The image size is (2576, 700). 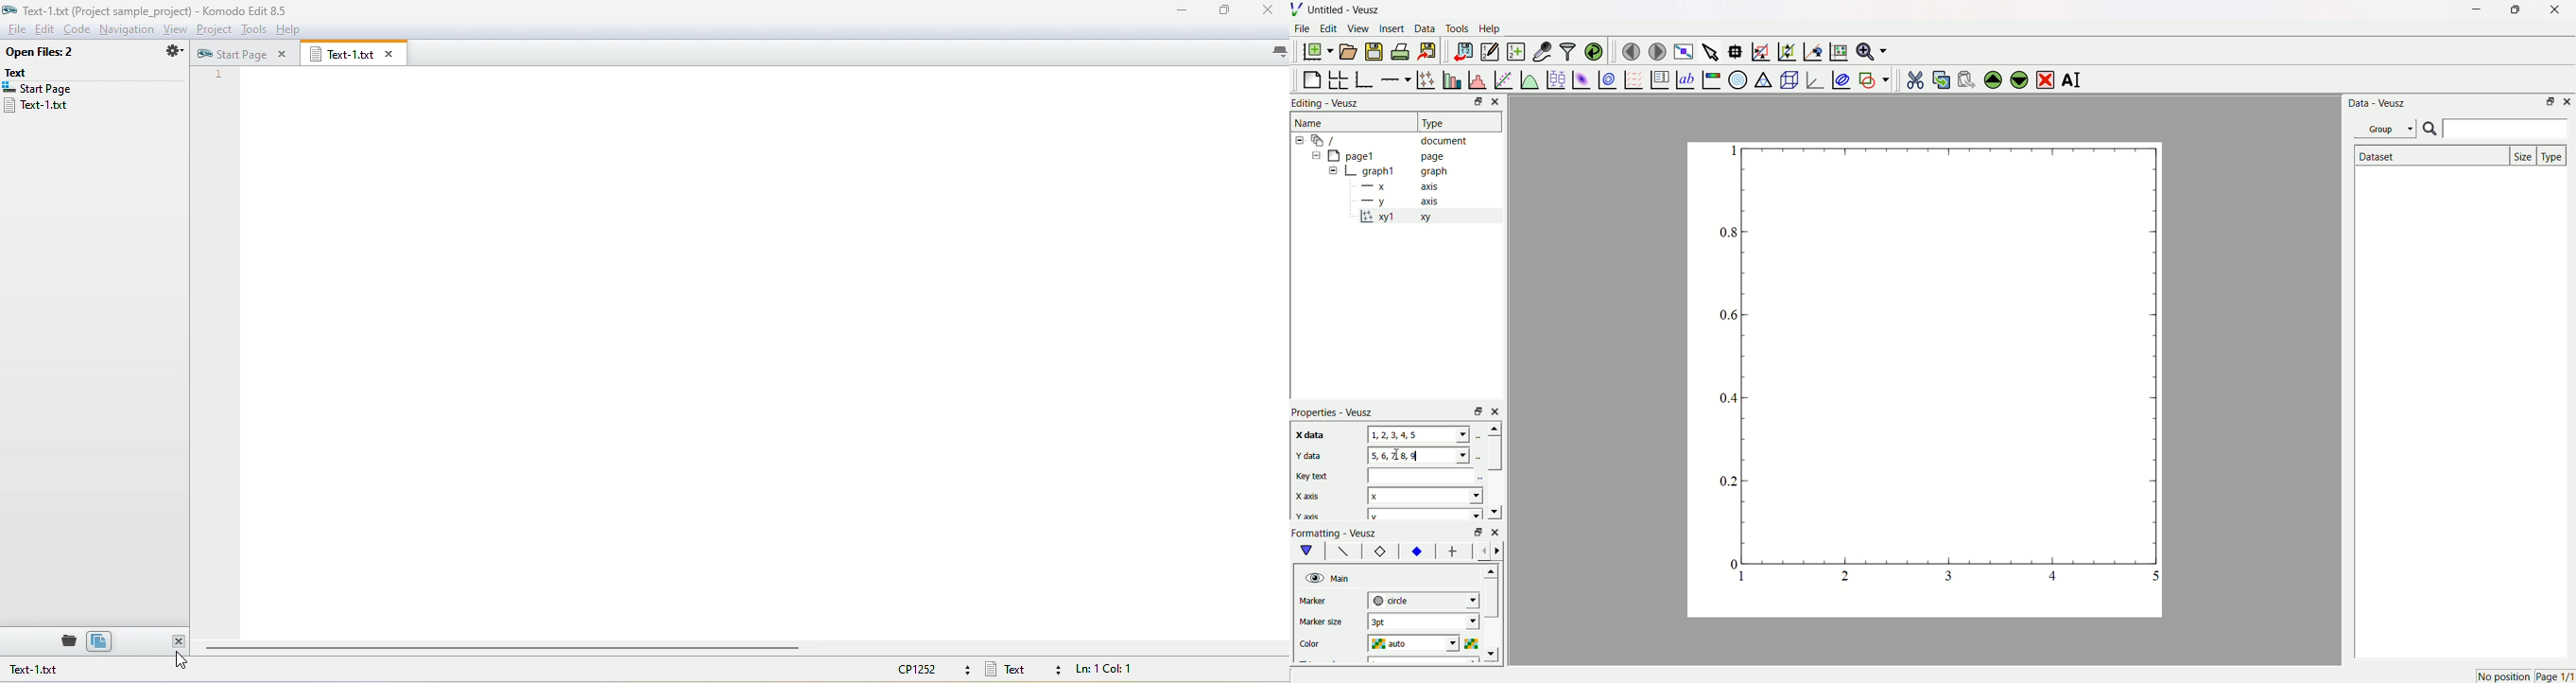 What do you see at coordinates (127, 29) in the screenshot?
I see `navigation` at bounding box center [127, 29].